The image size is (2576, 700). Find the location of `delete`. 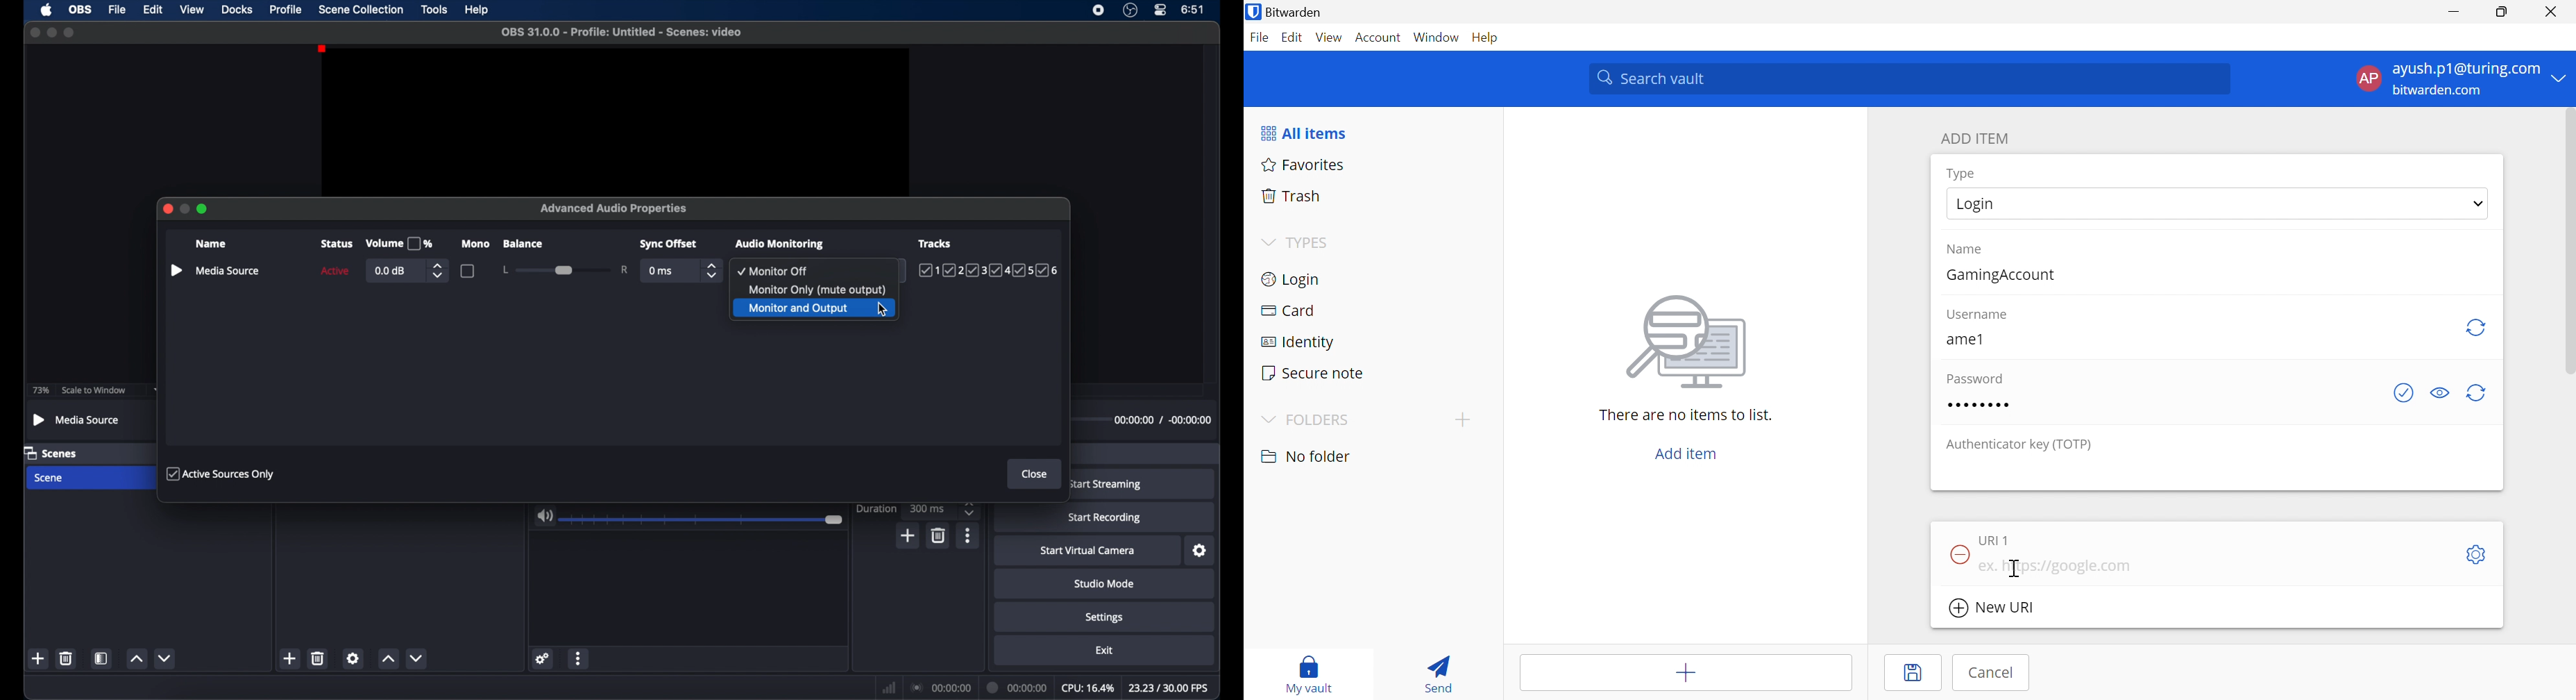

delete is located at coordinates (939, 536).